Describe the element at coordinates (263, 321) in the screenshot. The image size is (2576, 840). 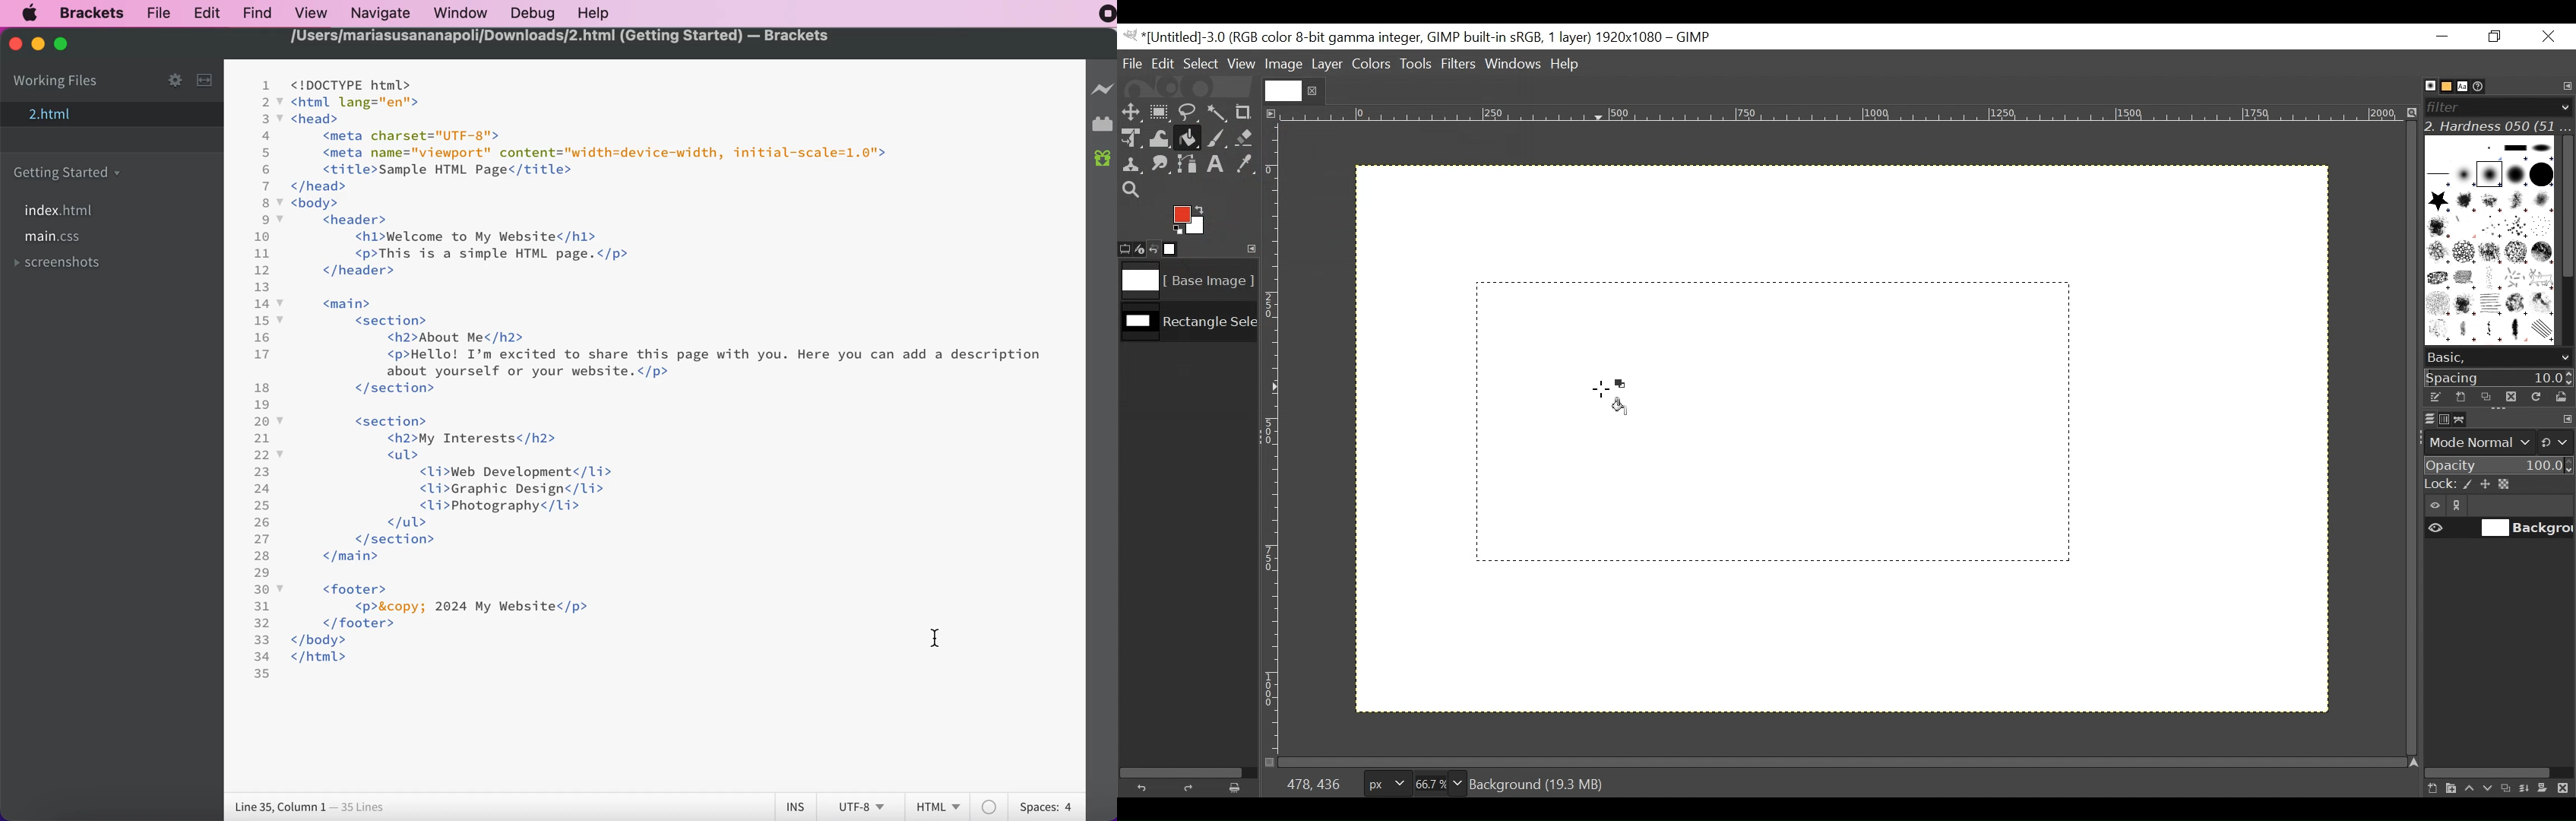
I see `15` at that location.